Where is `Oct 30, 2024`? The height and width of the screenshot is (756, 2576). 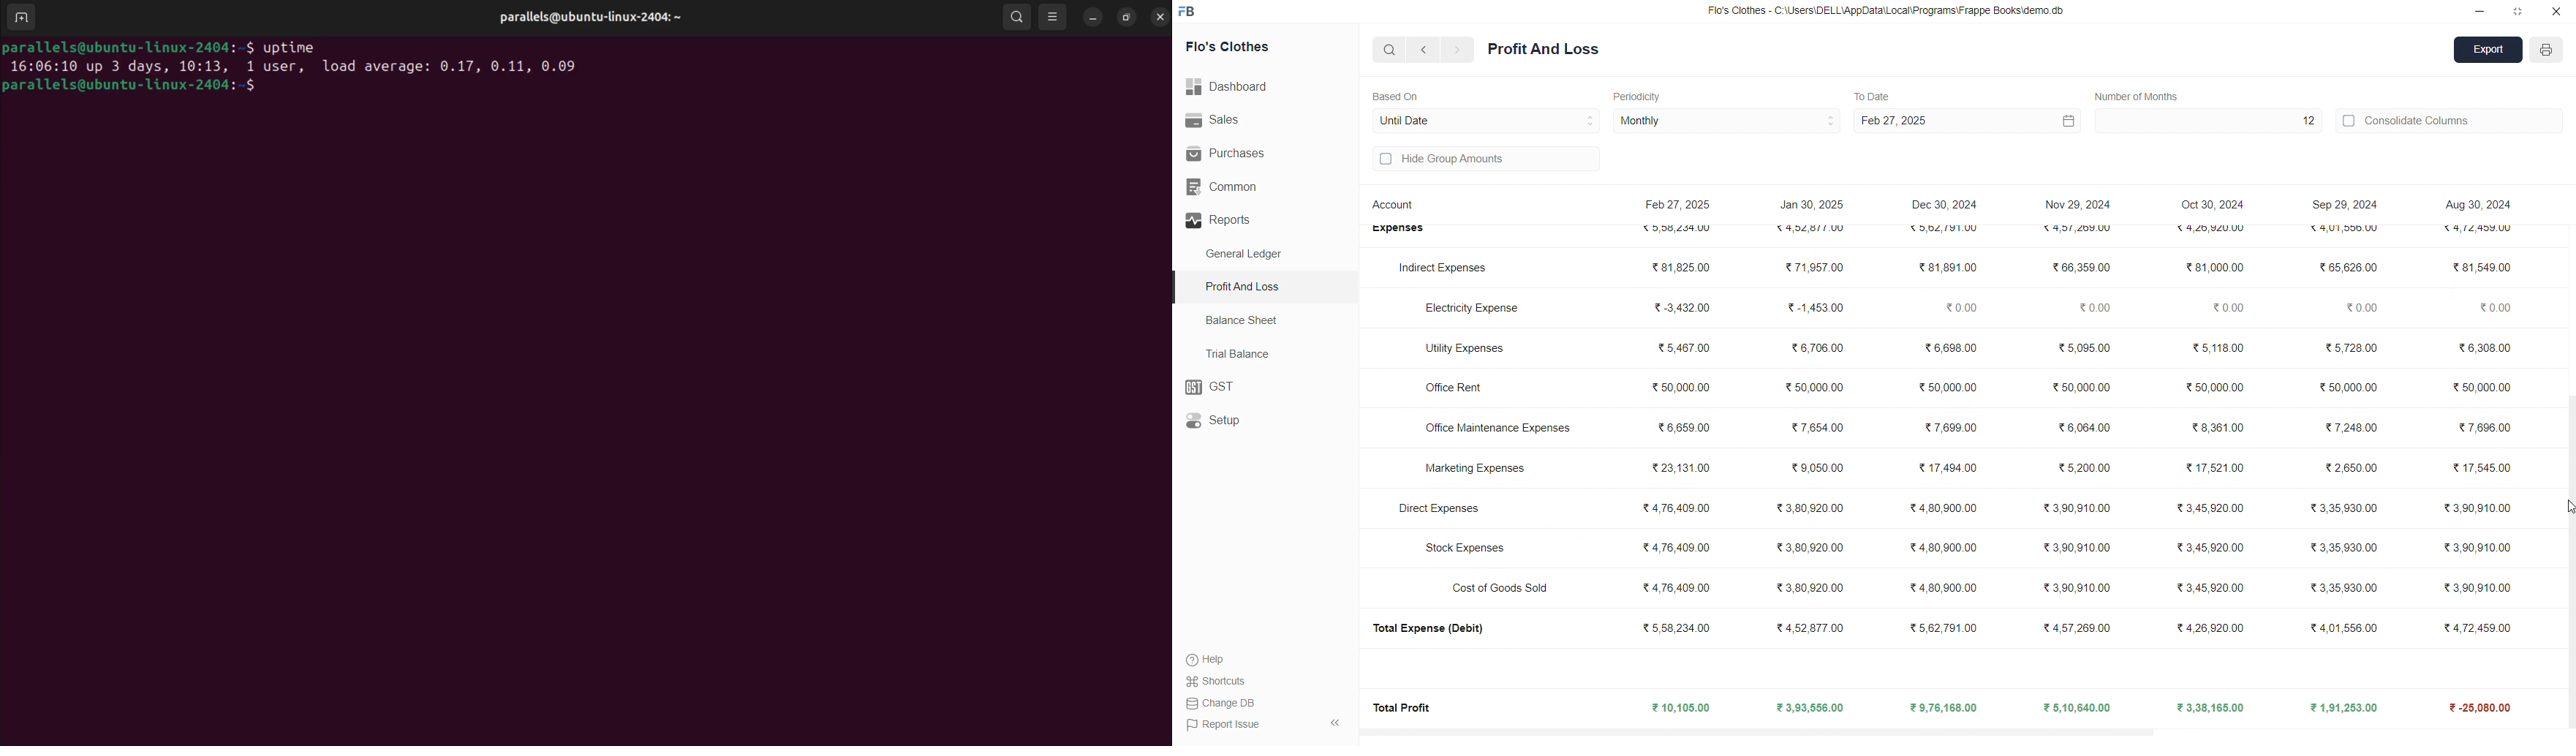
Oct 30, 2024 is located at coordinates (2215, 206).